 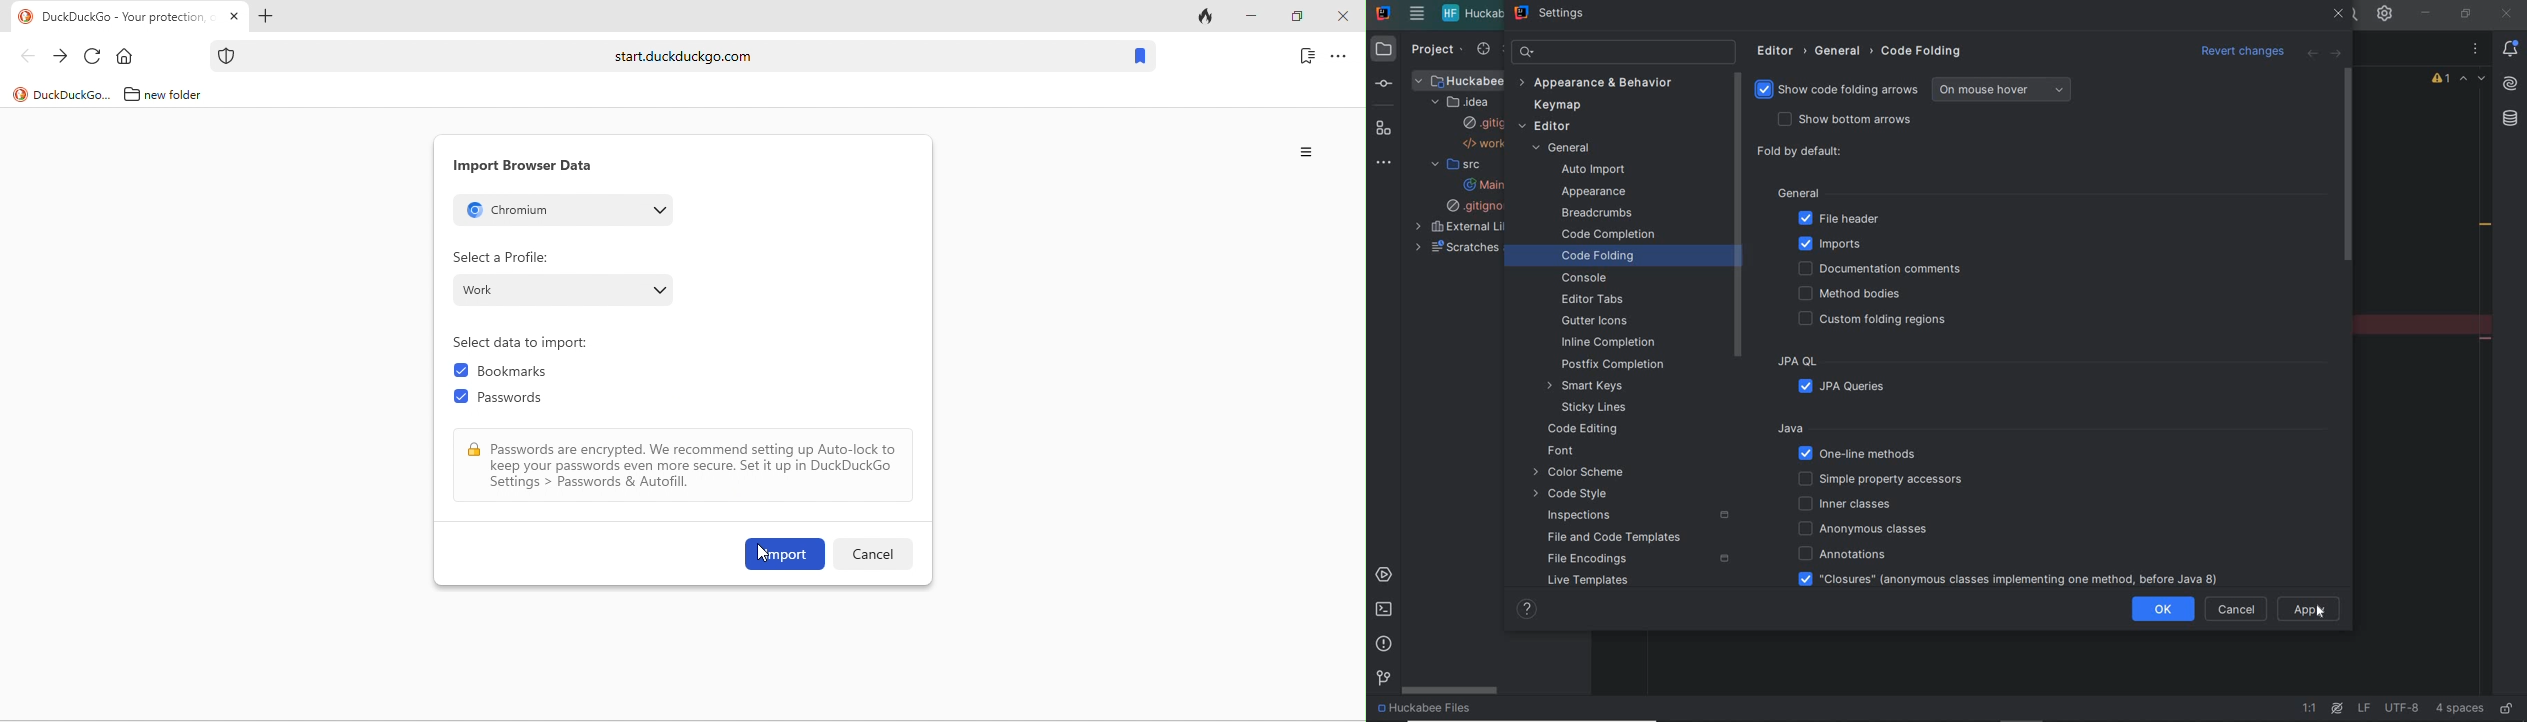 I want to click on .gitignore, so click(x=1483, y=206).